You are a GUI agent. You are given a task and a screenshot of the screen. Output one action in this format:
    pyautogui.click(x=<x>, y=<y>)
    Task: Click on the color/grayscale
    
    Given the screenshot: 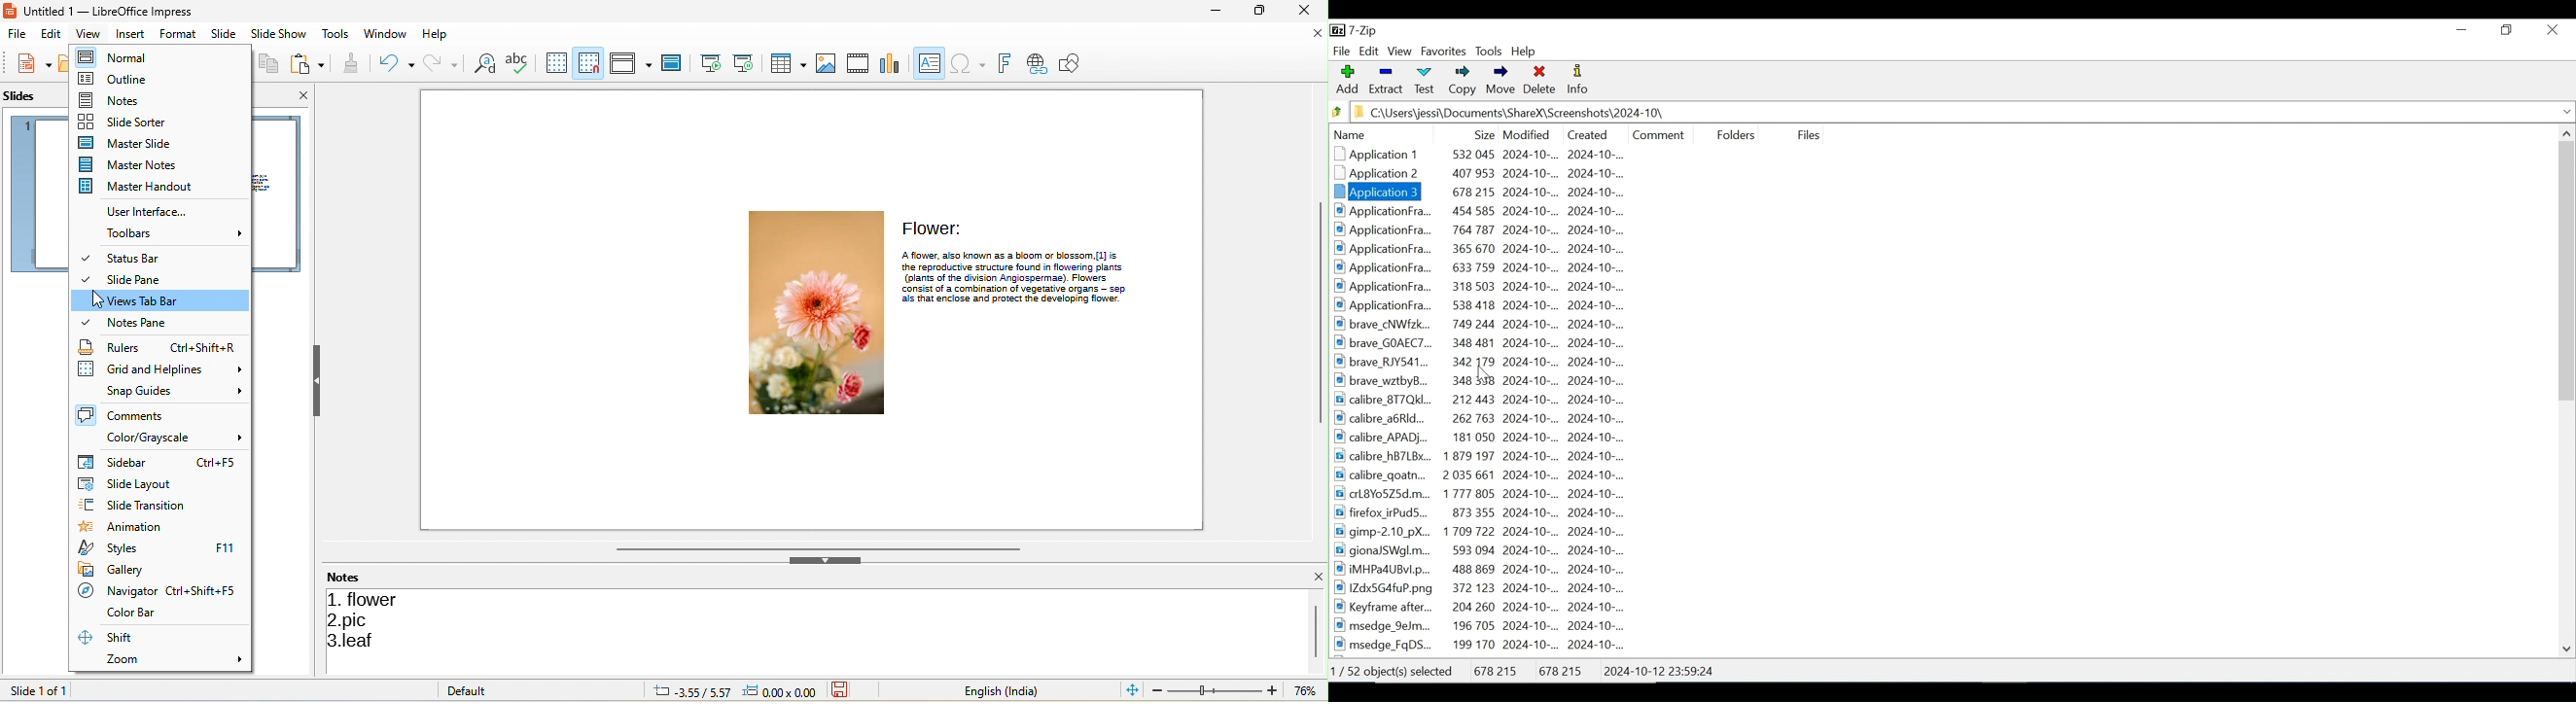 What is the action you would take?
    pyautogui.click(x=174, y=438)
    